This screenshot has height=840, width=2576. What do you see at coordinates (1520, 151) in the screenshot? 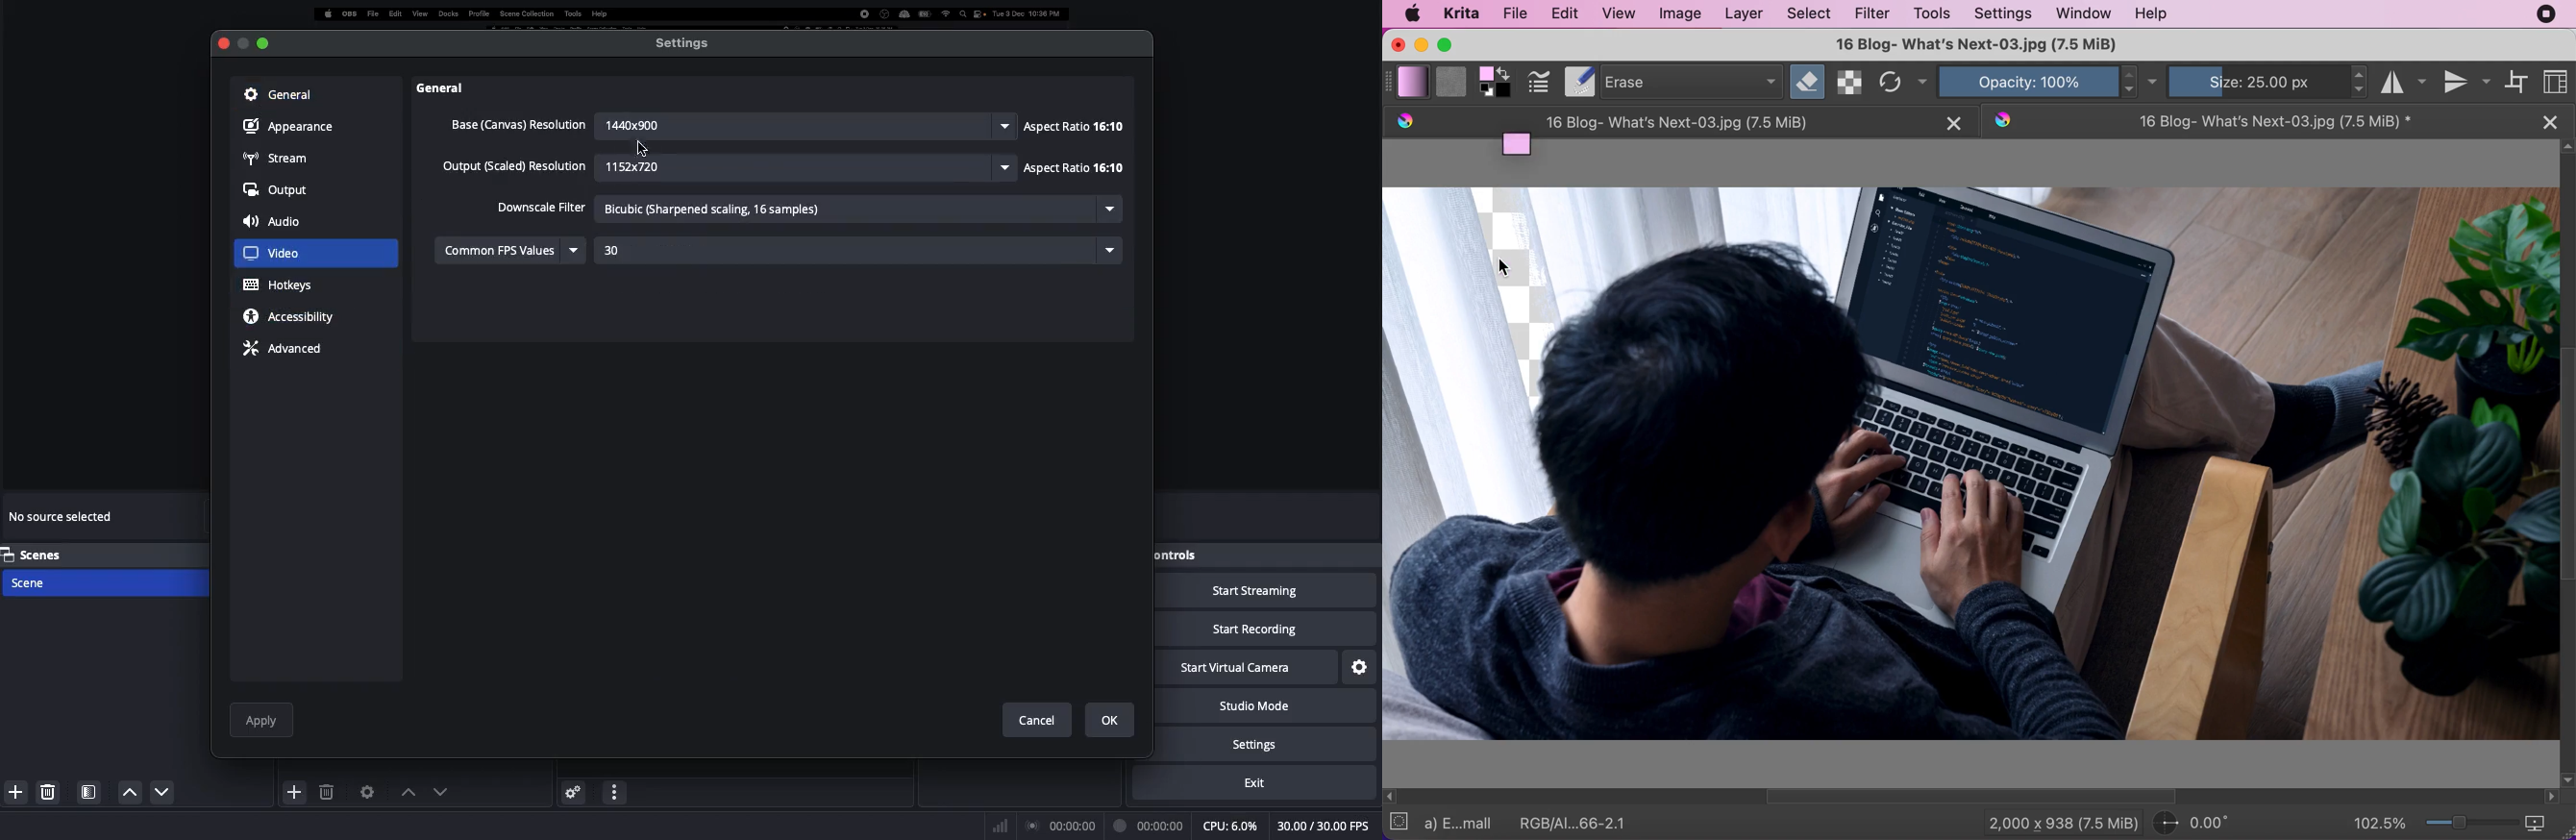
I see `moved gradient` at bounding box center [1520, 151].